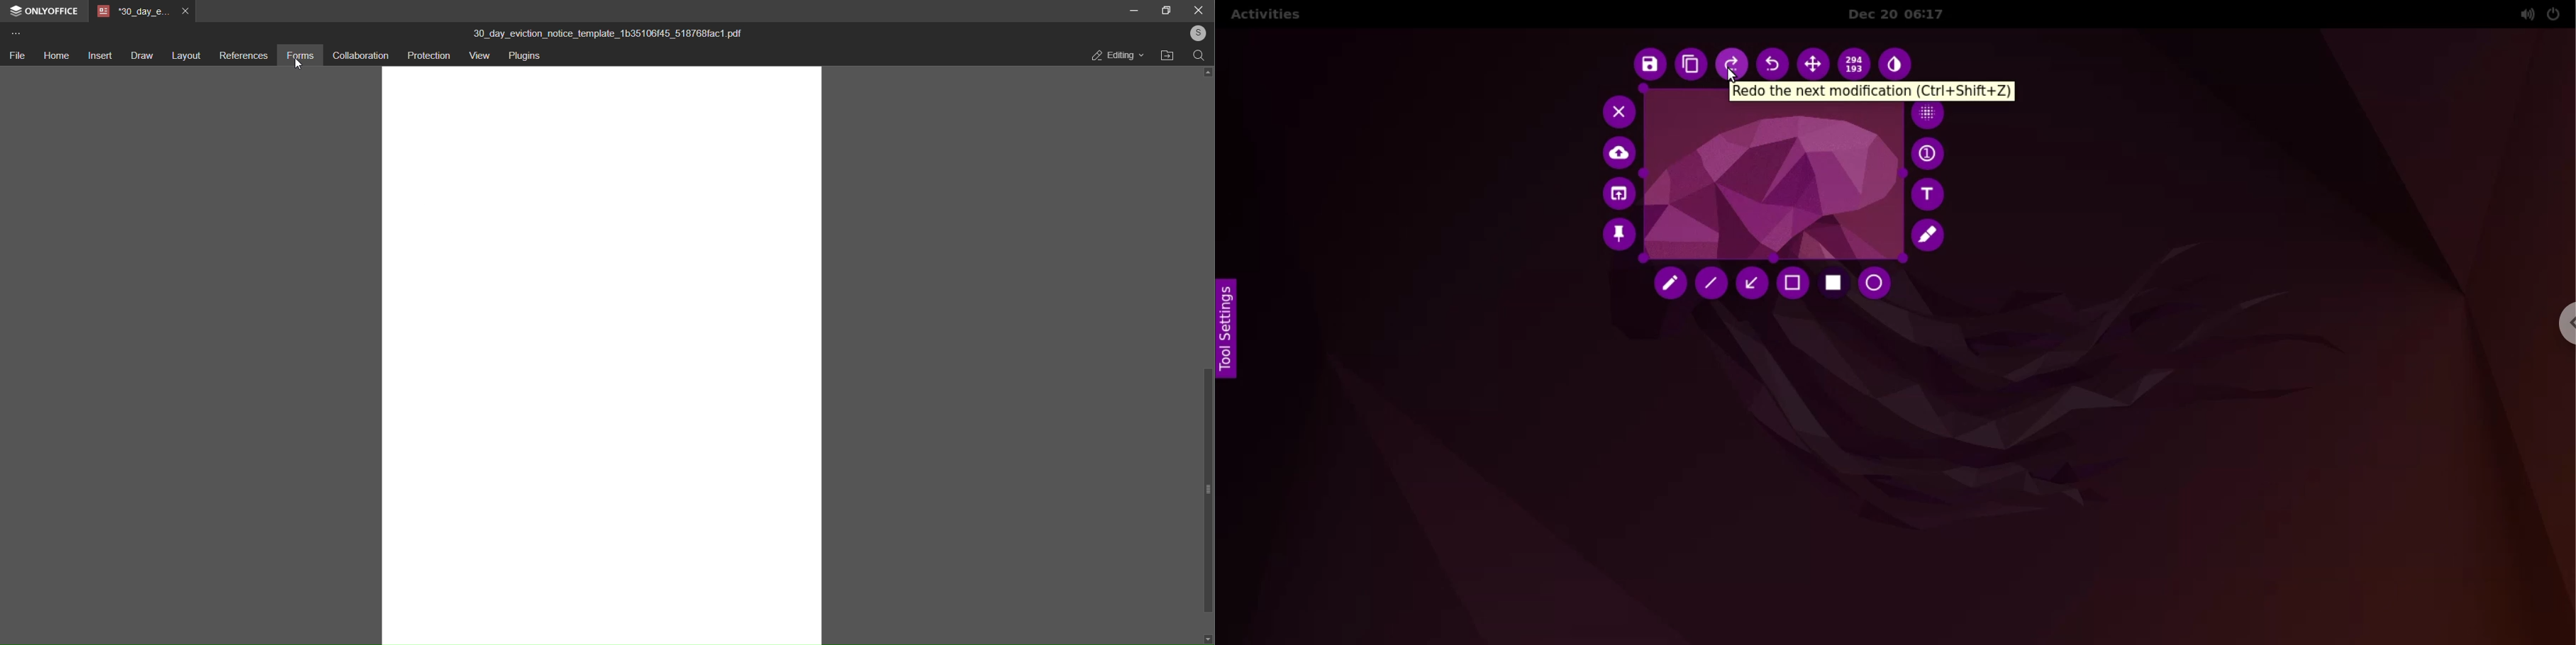 Image resolution: width=2576 pixels, height=672 pixels. What do you see at coordinates (1197, 33) in the screenshot?
I see `user` at bounding box center [1197, 33].